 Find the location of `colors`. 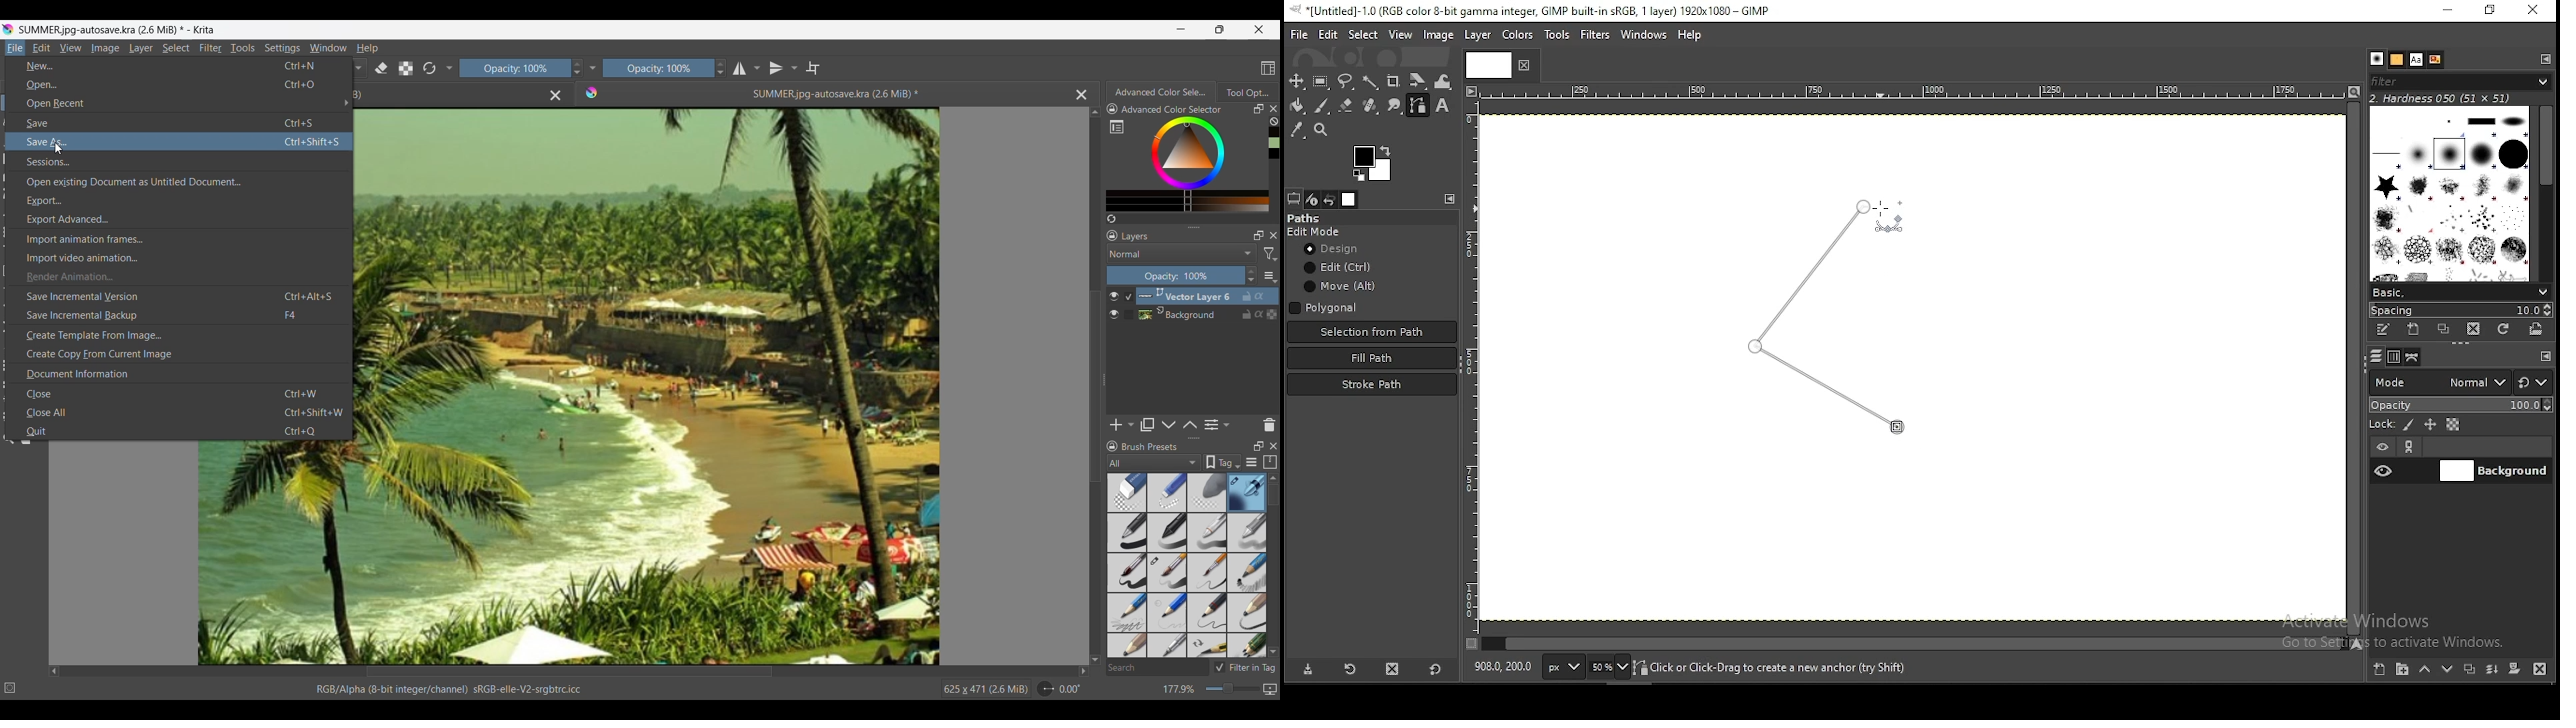

colors is located at coordinates (1518, 33).